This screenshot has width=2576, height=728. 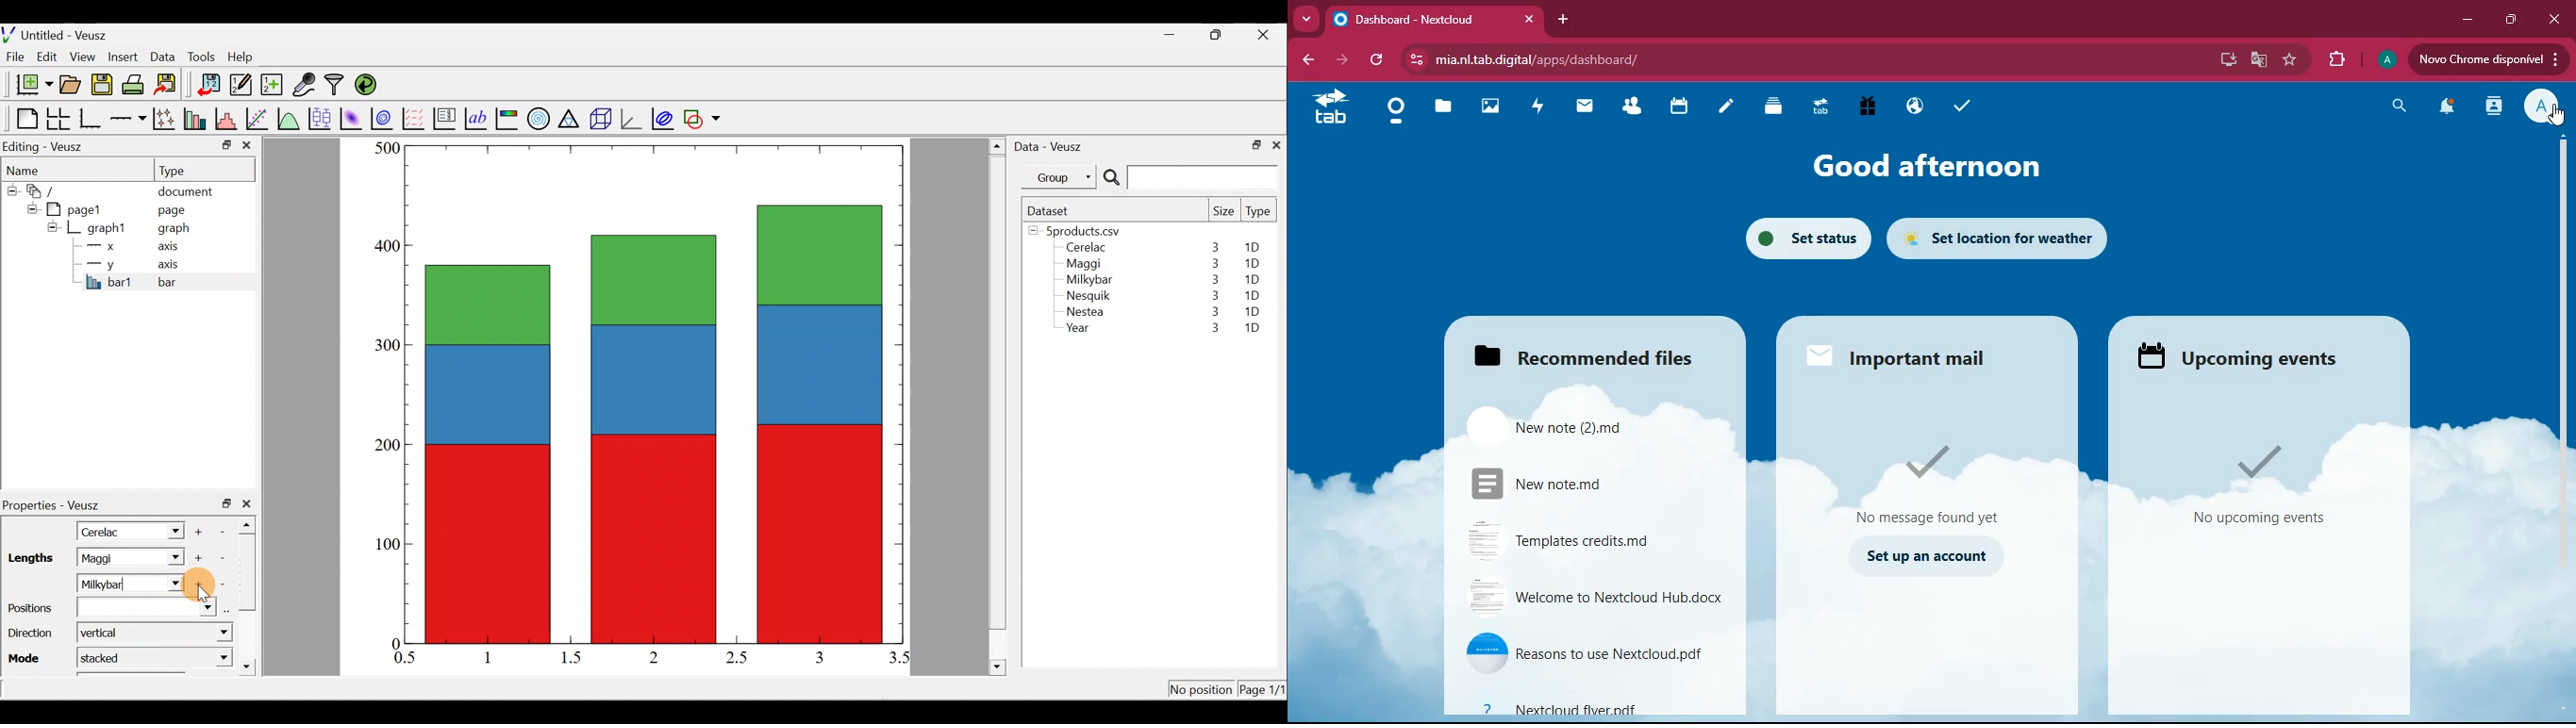 What do you see at coordinates (1534, 107) in the screenshot?
I see `activity` at bounding box center [1534, 107].